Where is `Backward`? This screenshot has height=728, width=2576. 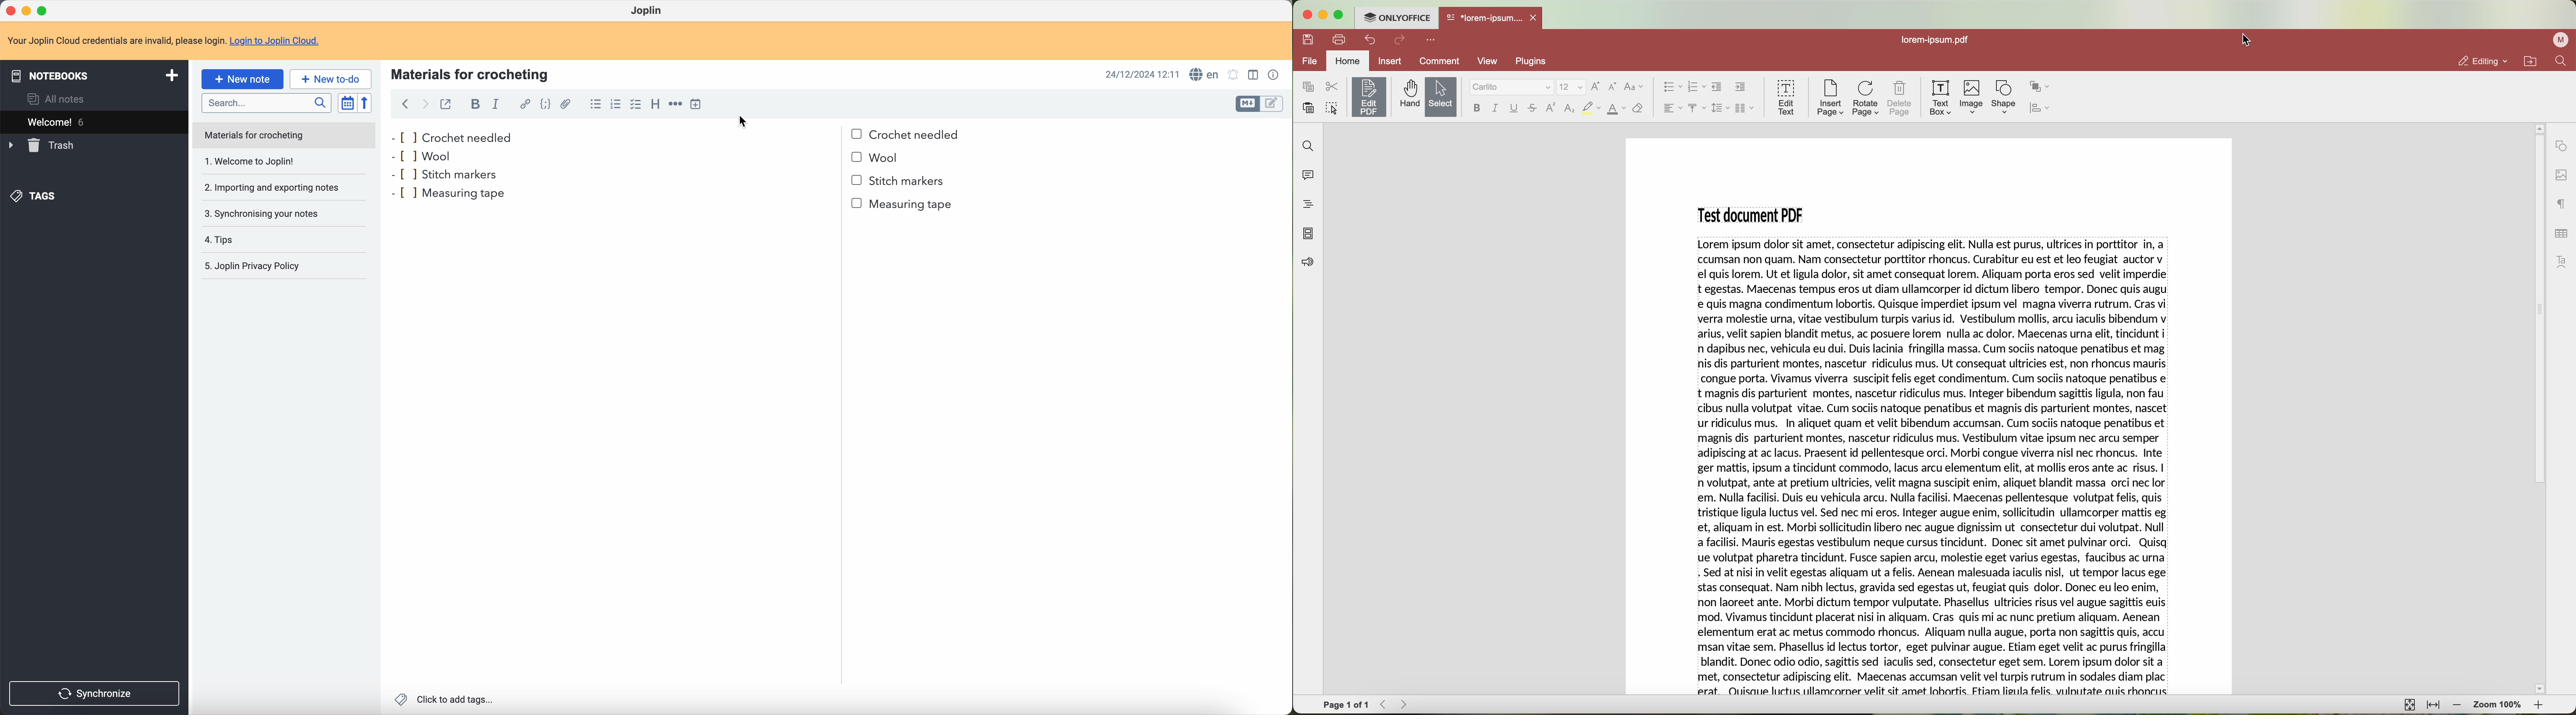 Backward is located at coordinates (1385, 704).